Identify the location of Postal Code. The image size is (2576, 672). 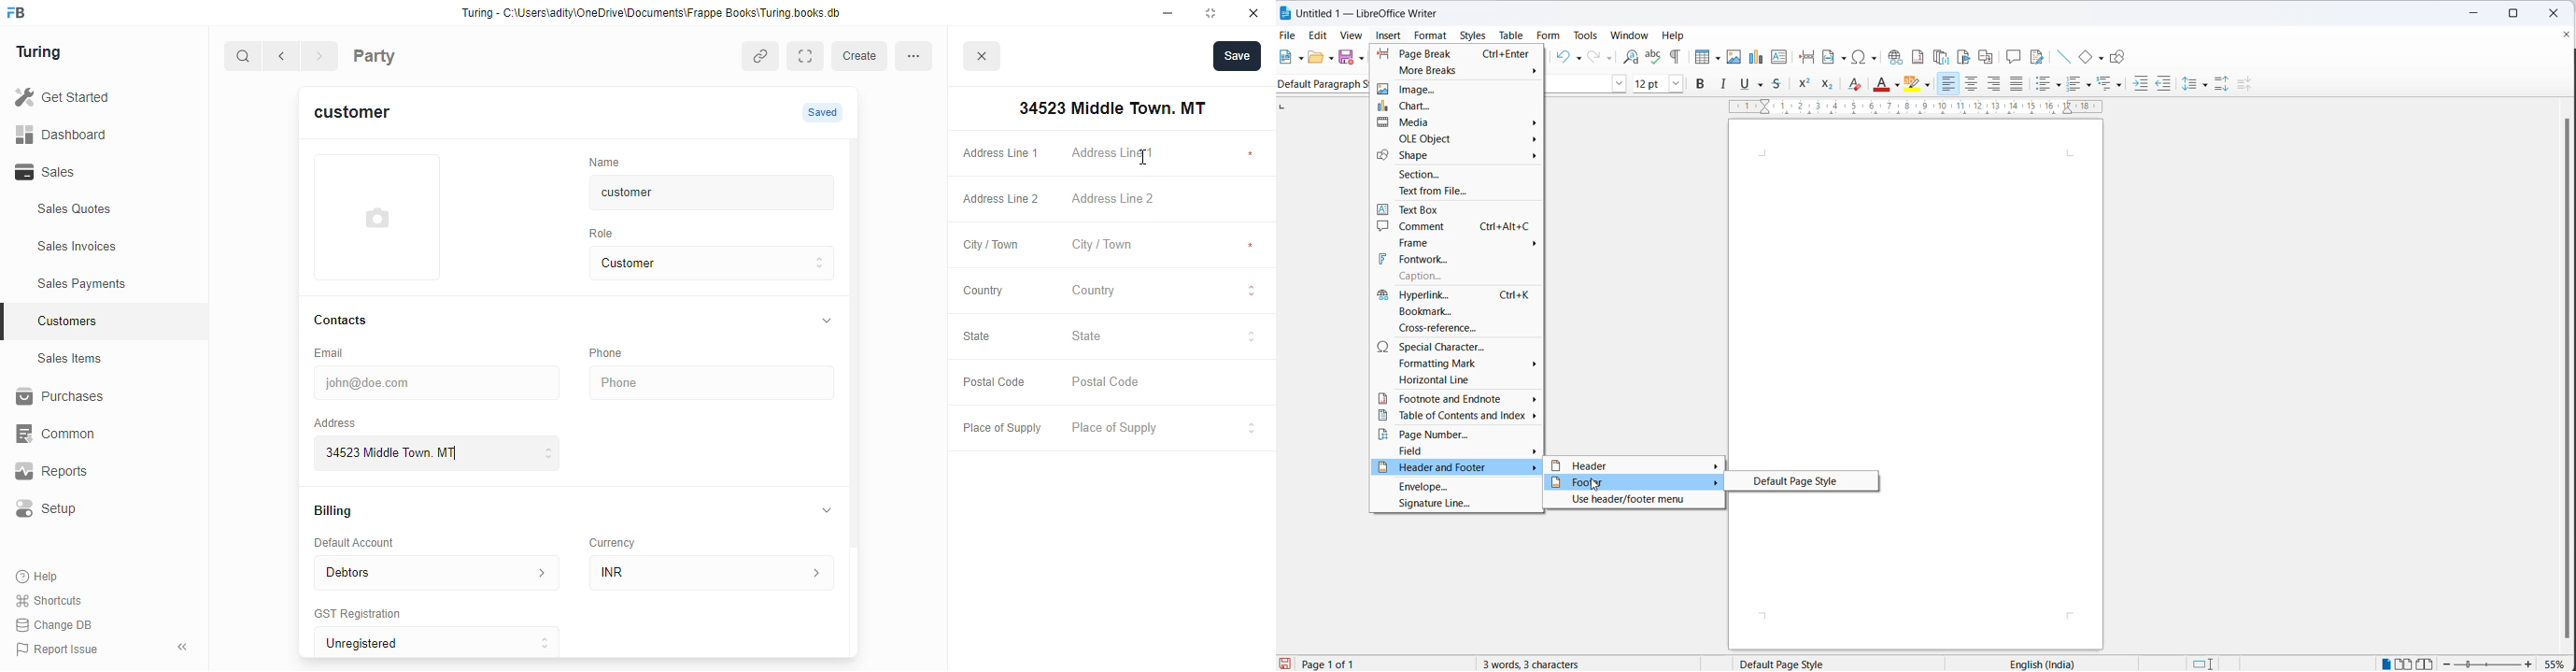
(994, 383).